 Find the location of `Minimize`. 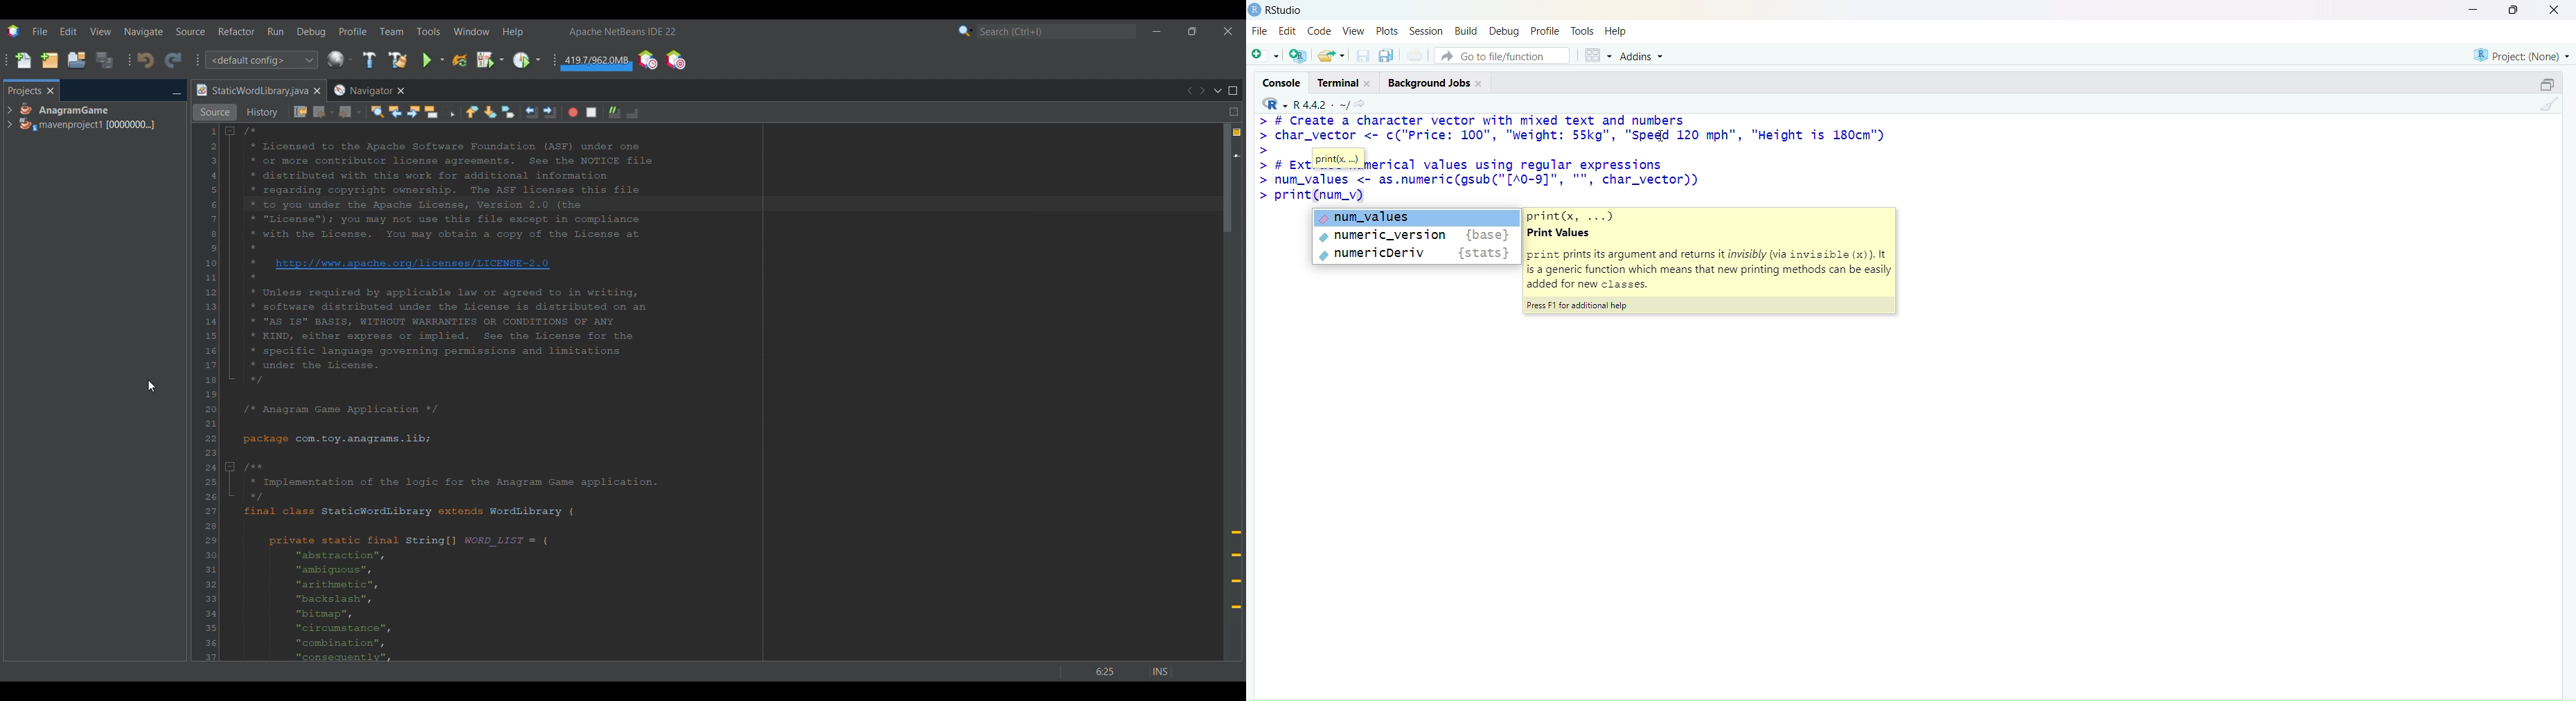

Minimize is located at coordinates (1157, 31).